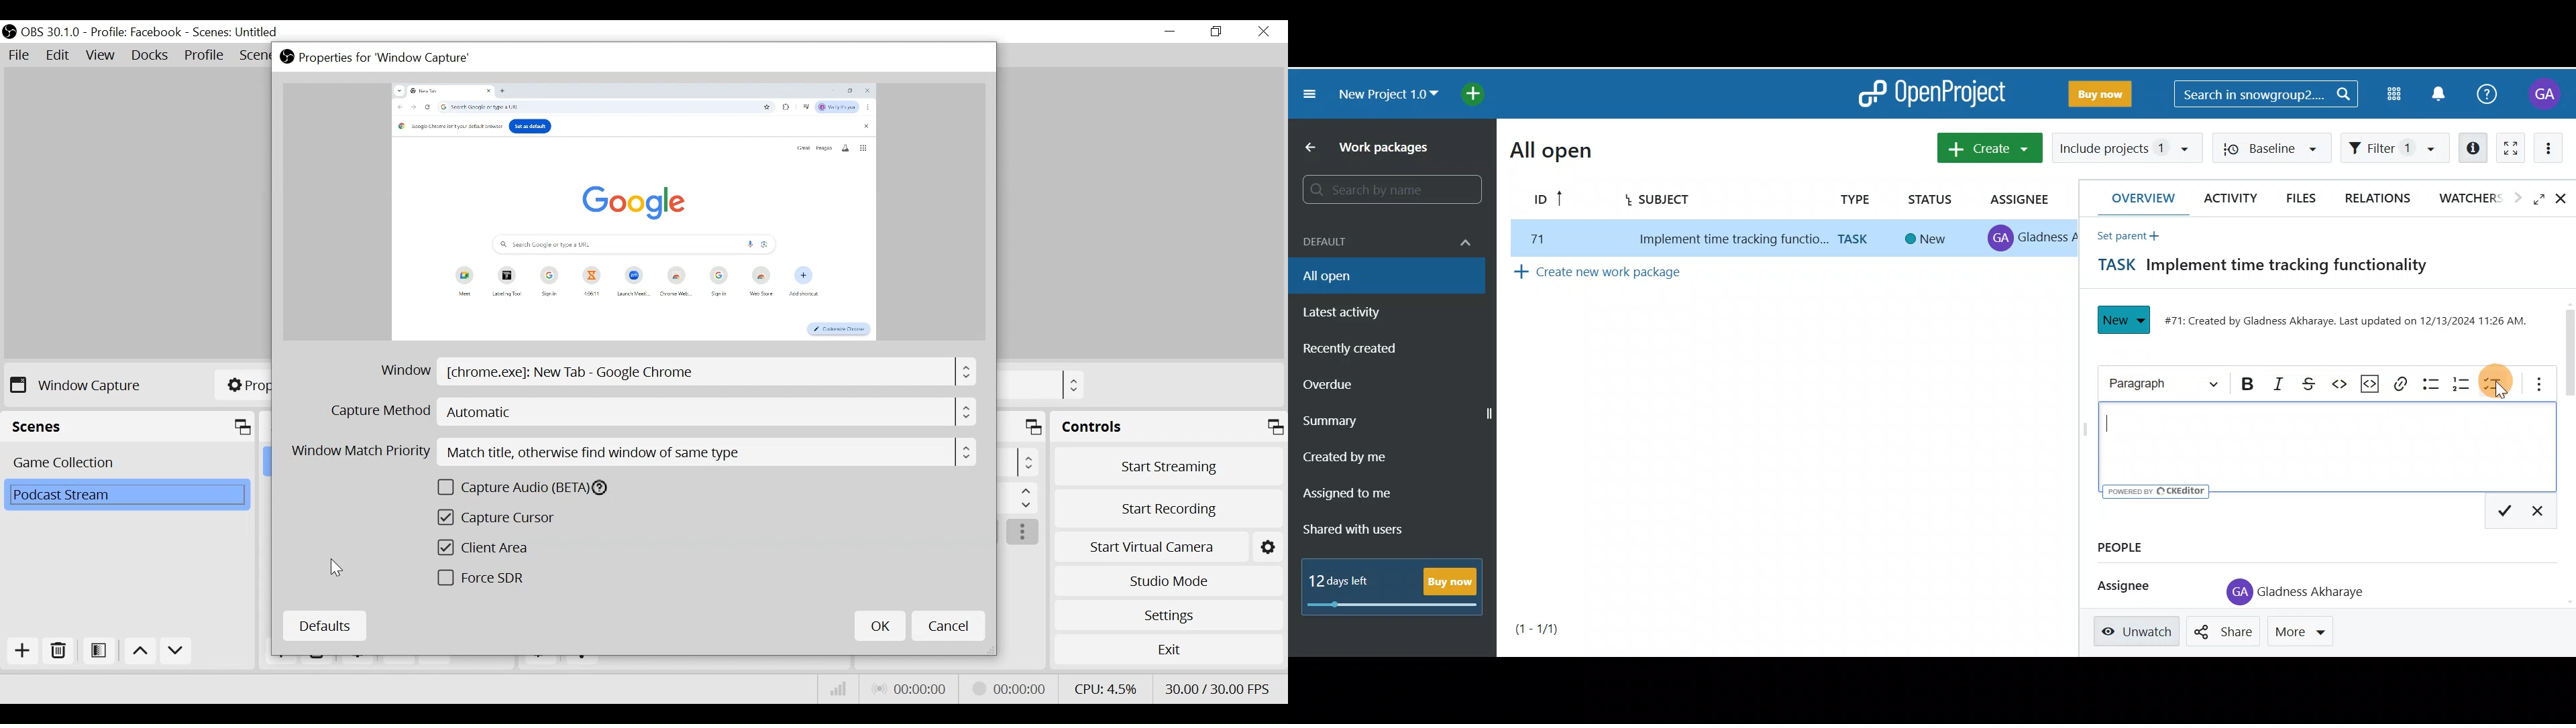  What do you see at coordinates (1026, 498) in the screenshot?
I see `Menu` at bounding box center [1026, 498].